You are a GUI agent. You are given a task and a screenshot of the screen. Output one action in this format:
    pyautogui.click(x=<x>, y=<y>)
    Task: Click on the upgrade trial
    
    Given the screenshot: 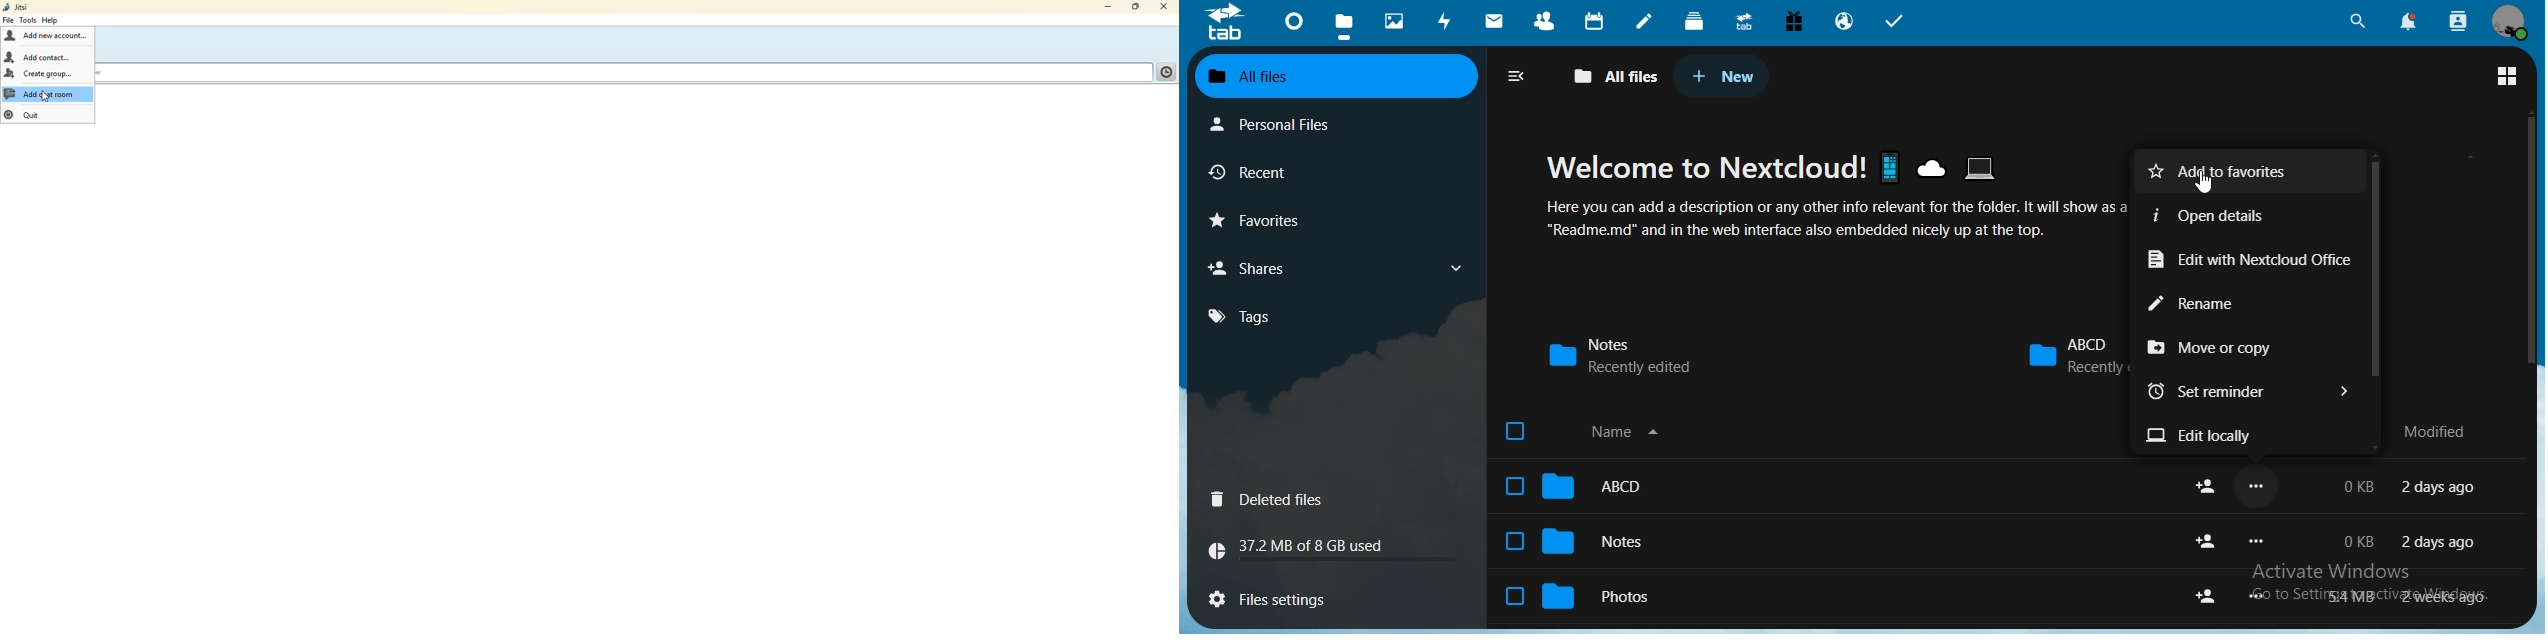 What is the action you would take?
    pyautogui.click(x=1741, y=20)
    